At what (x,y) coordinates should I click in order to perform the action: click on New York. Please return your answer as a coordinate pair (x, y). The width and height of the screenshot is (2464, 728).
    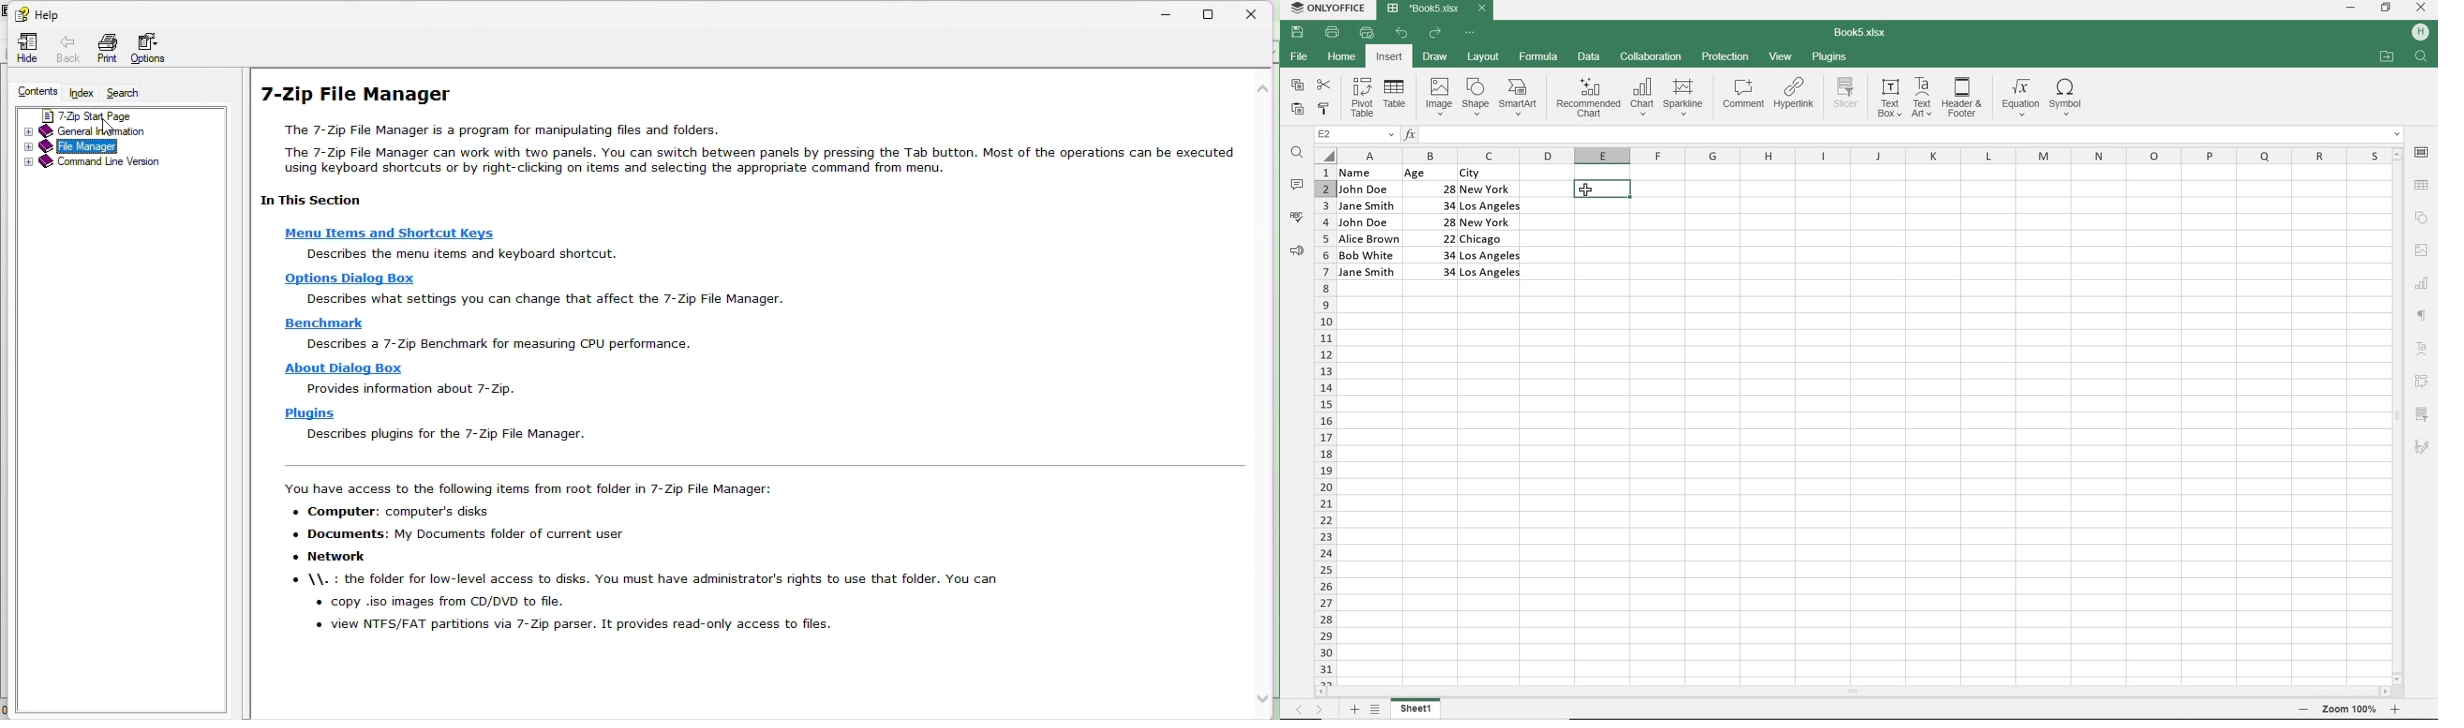
    Looking at the image, I should click on (1488, 223).